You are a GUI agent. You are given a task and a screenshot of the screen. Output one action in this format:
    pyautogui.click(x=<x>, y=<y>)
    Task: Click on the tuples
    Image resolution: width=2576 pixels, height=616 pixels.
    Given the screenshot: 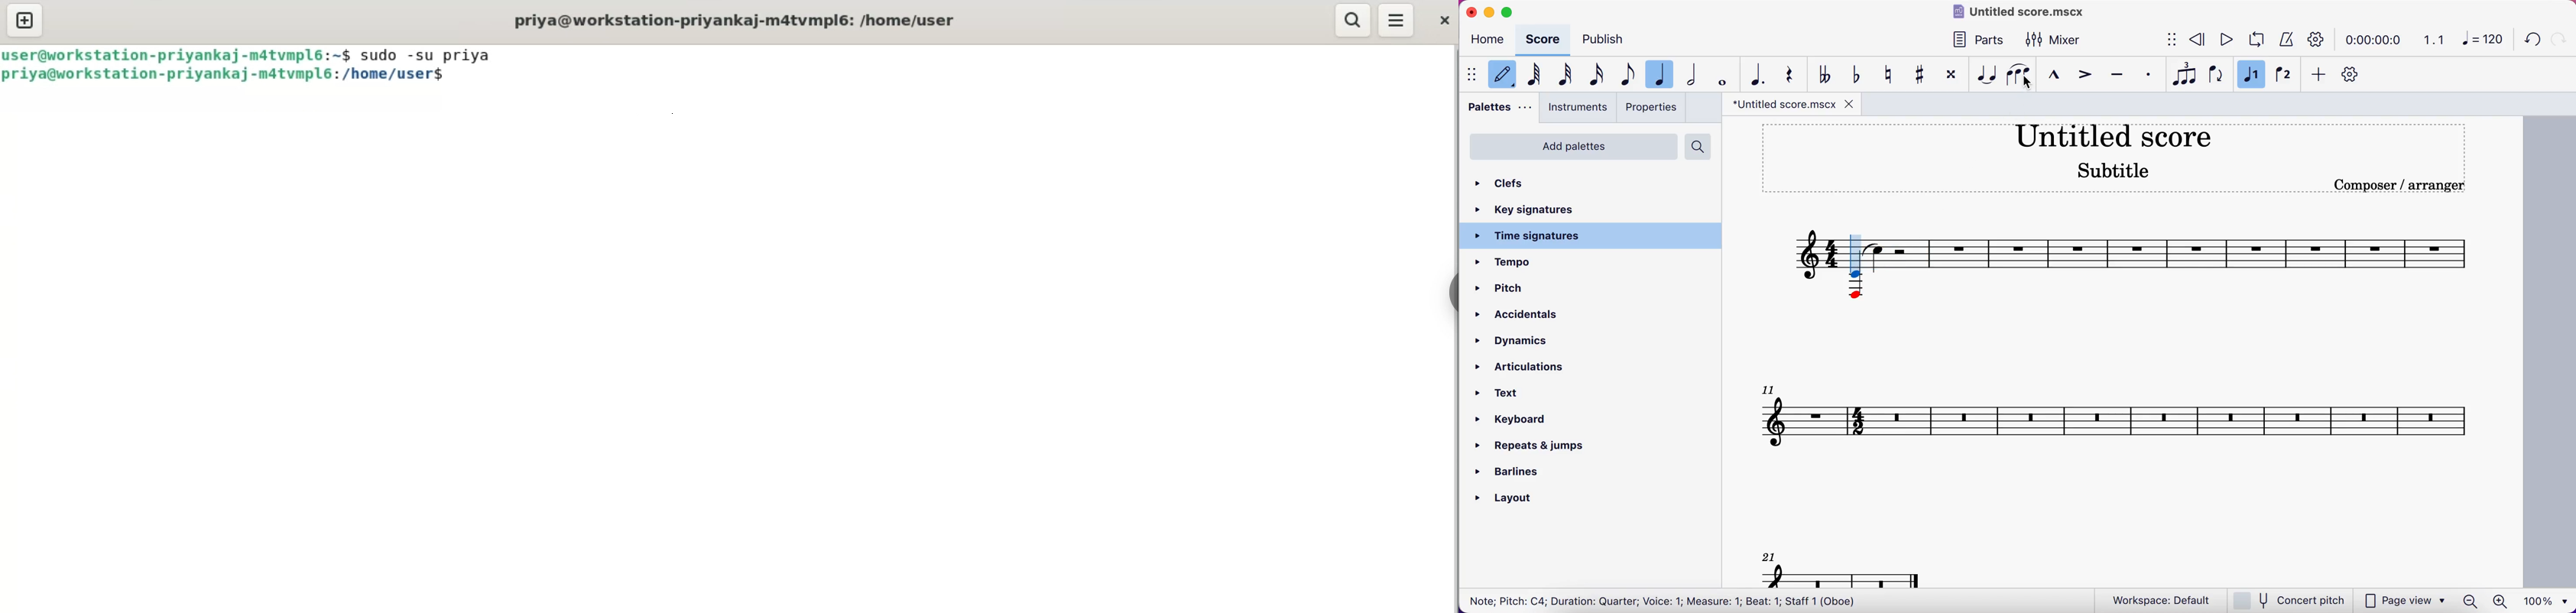 What is the action you would take?
    pyautogui.click(x=2182, y=73)
    